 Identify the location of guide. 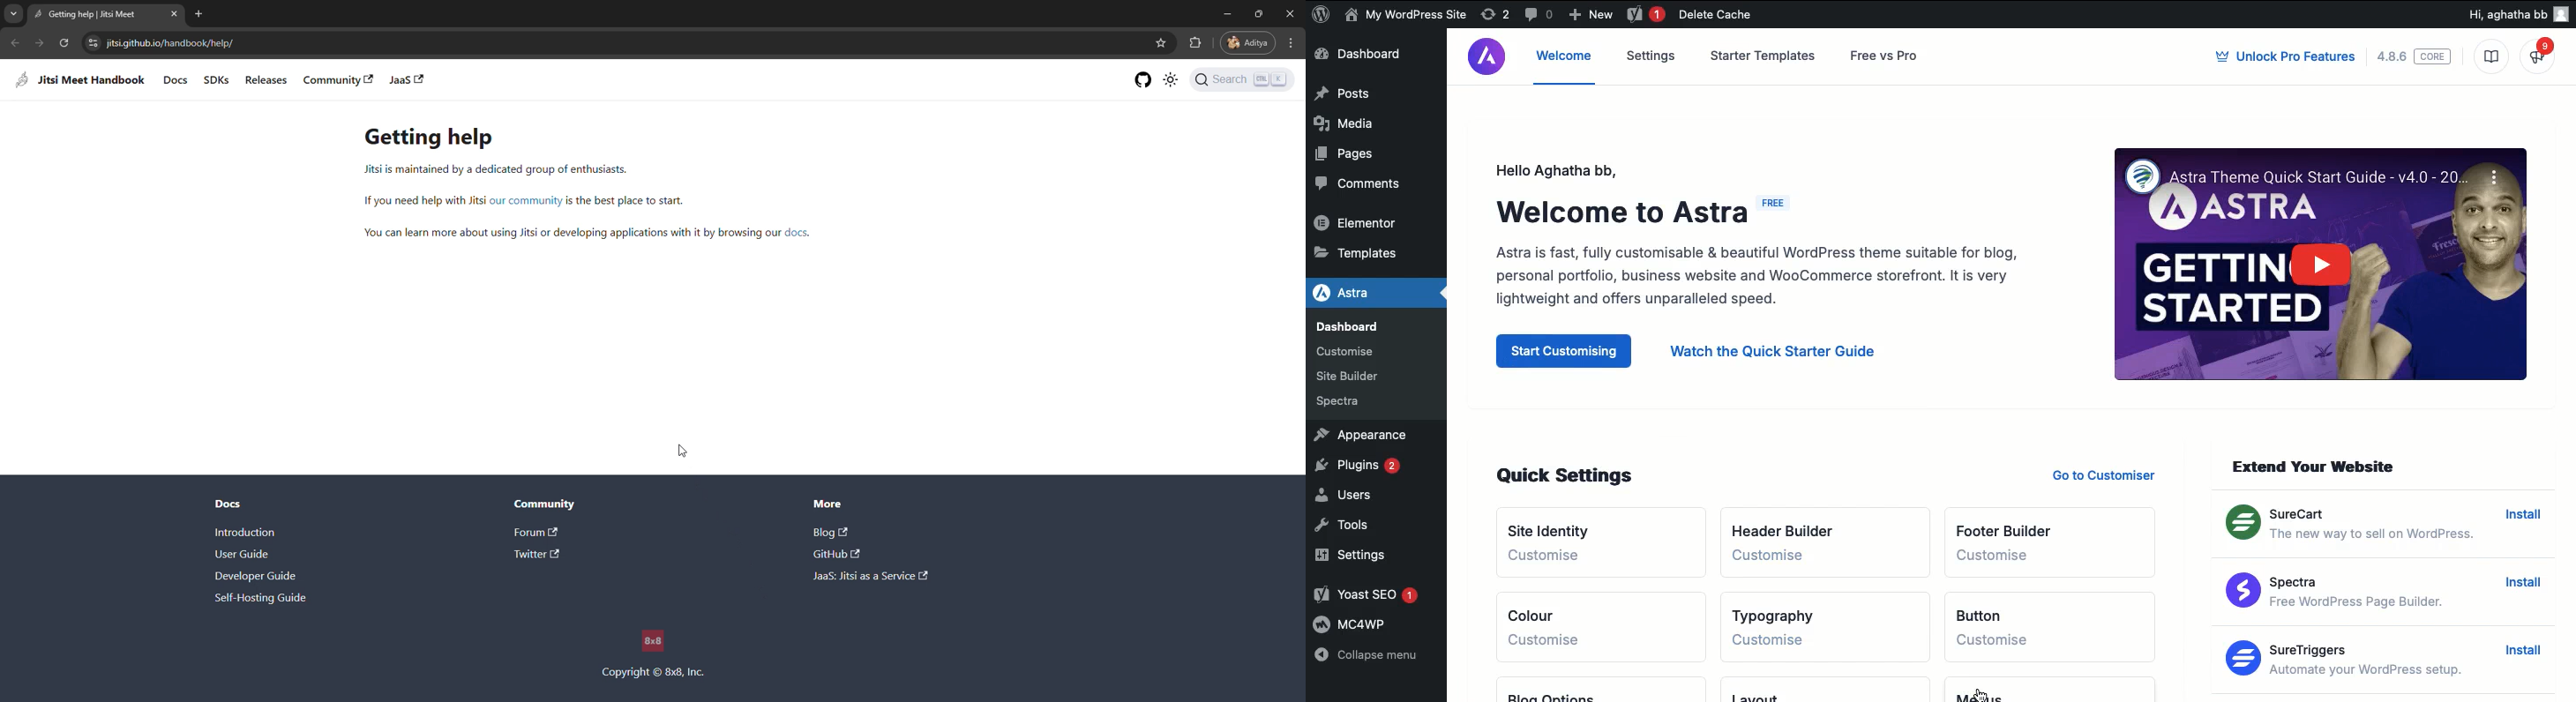
(257, 576).